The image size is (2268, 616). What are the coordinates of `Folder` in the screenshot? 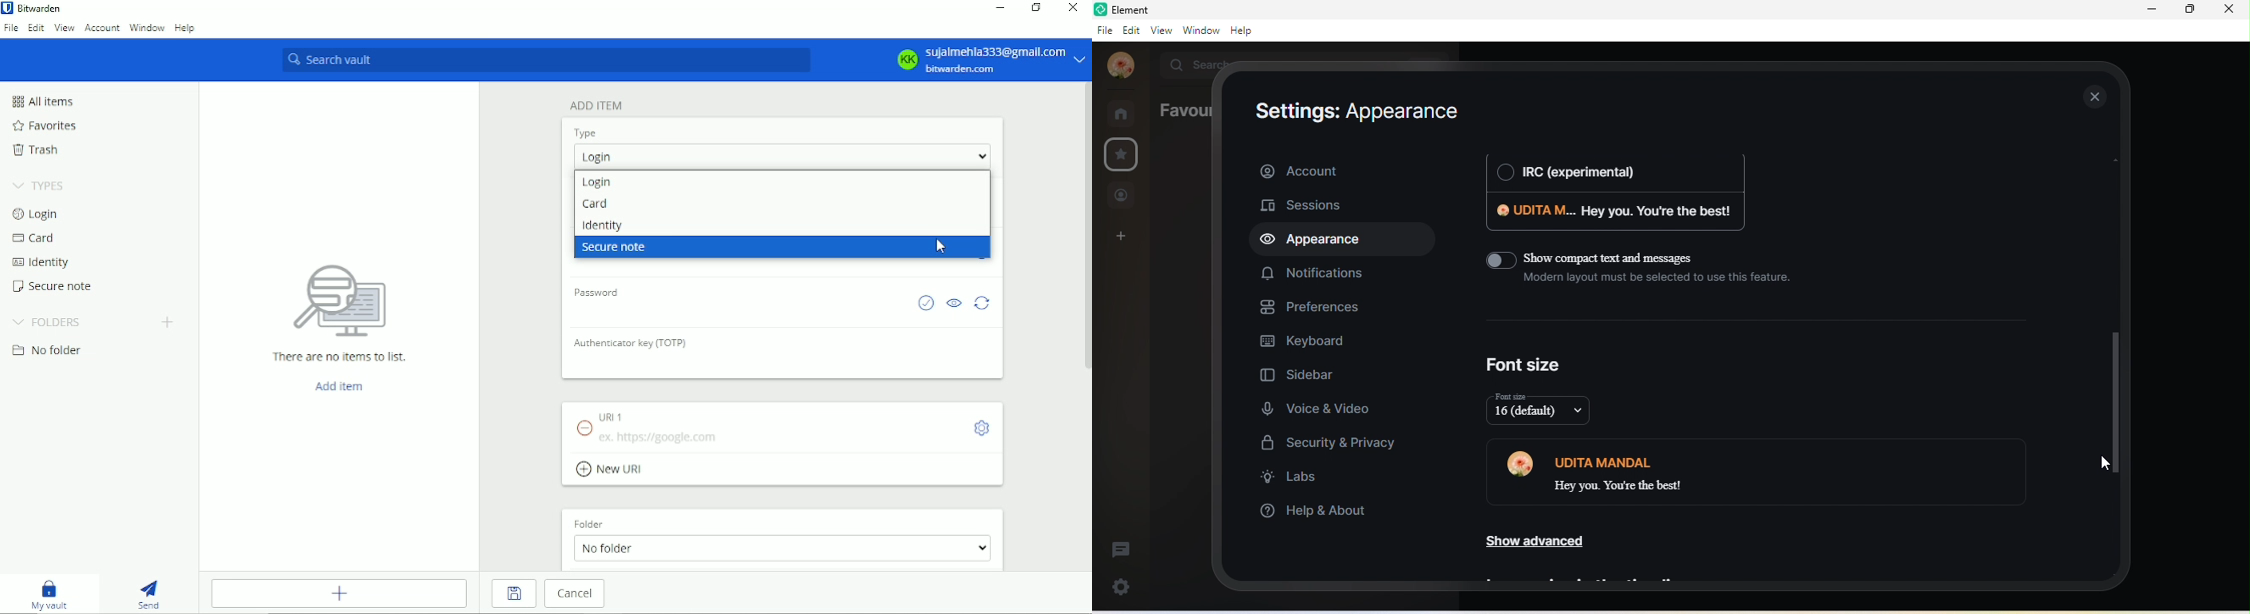 It's located at (608, 522).